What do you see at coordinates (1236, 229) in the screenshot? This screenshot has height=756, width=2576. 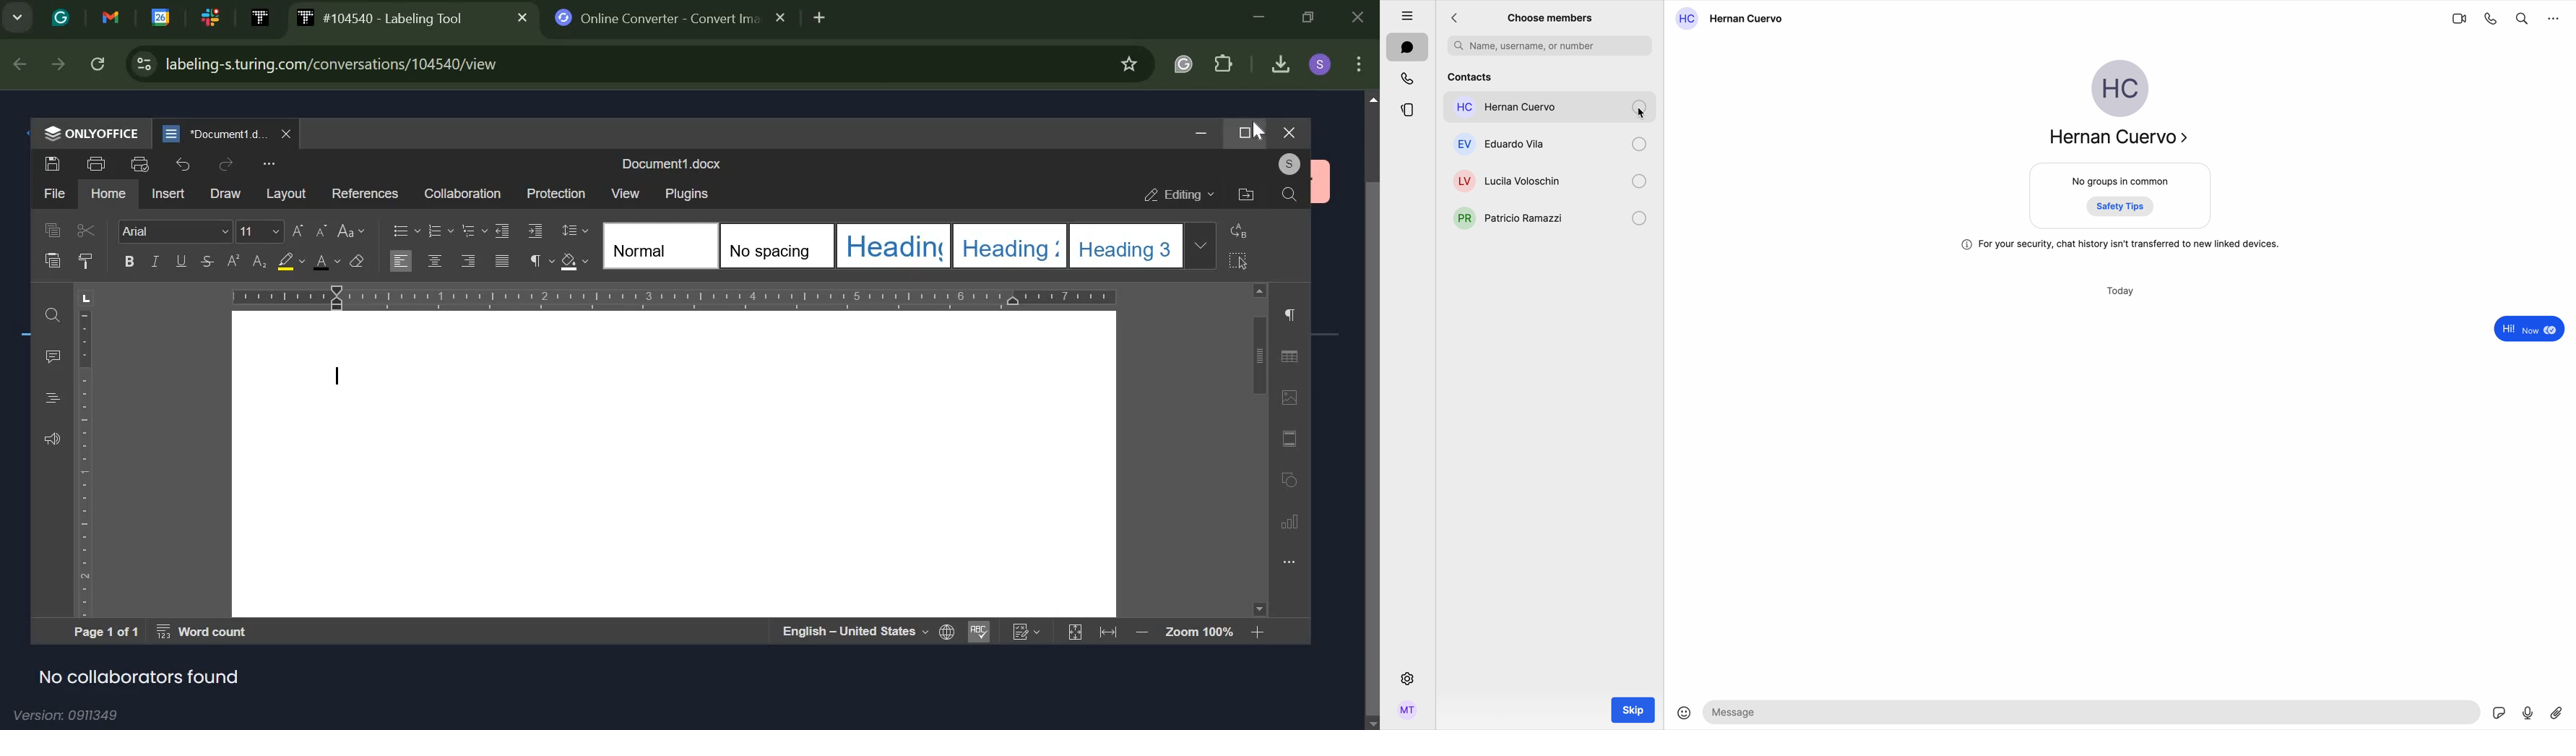 I see `replace` at bounding box center [1236, 229].